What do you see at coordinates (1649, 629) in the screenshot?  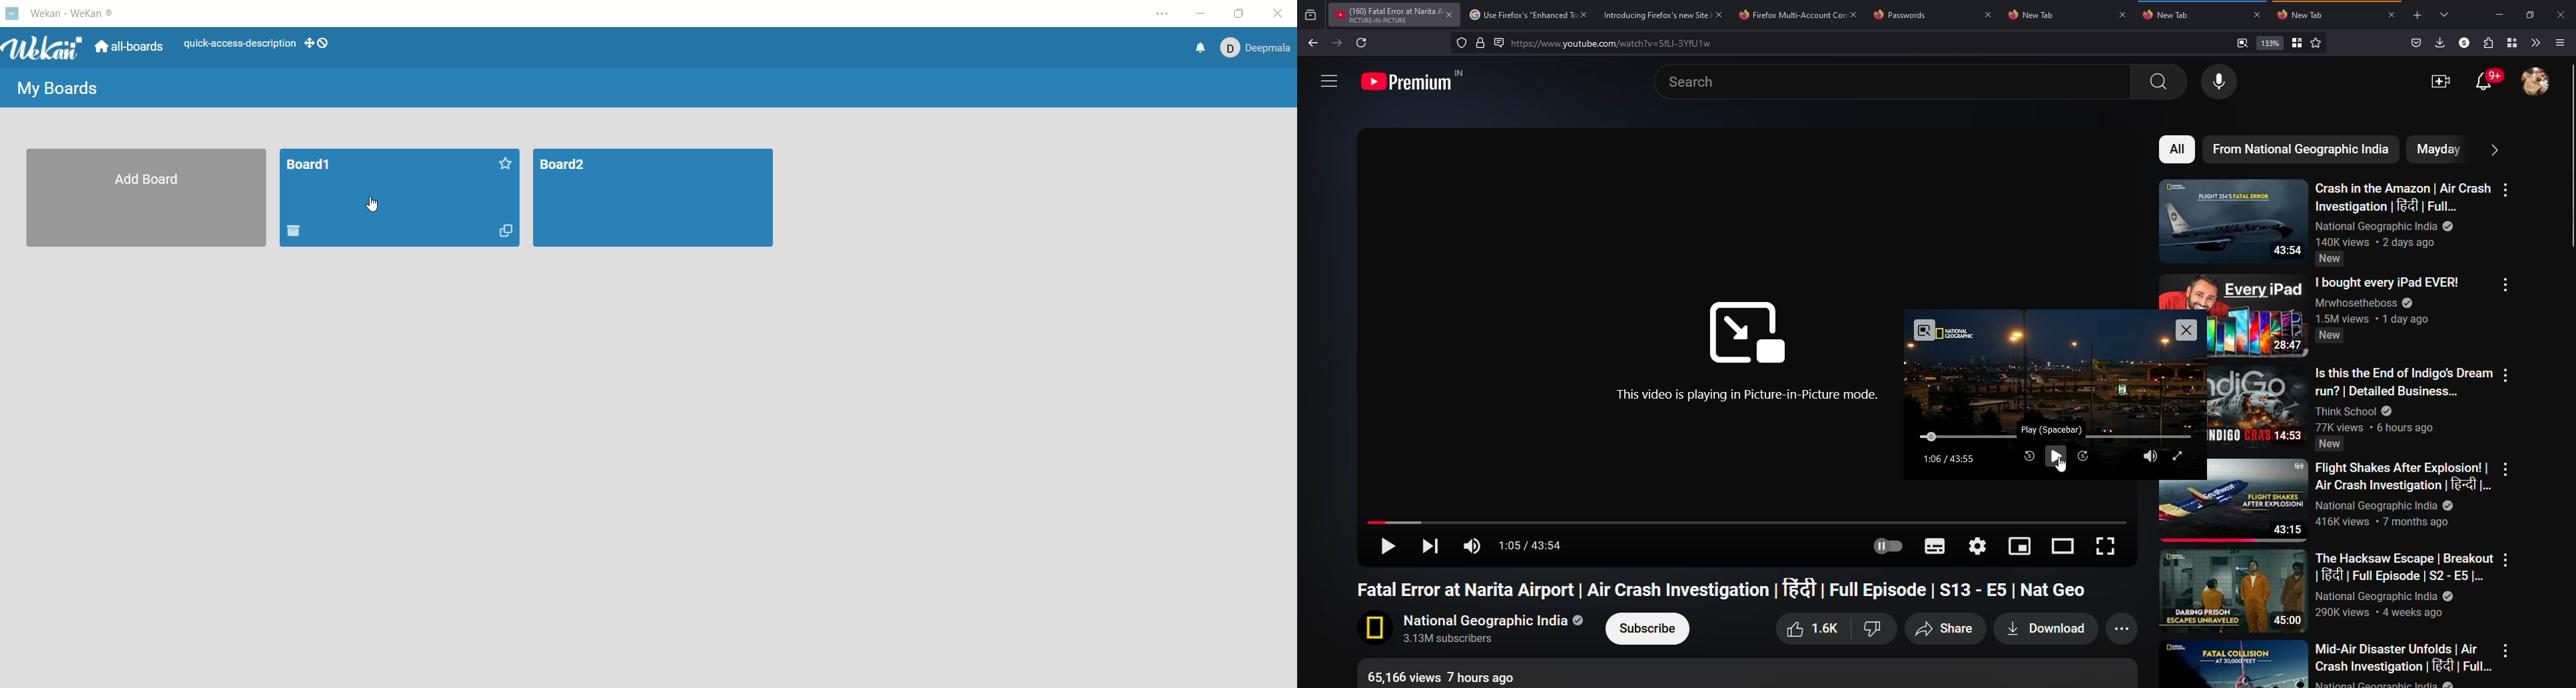 I see `subscribe` at bounding box center [1649, 629].